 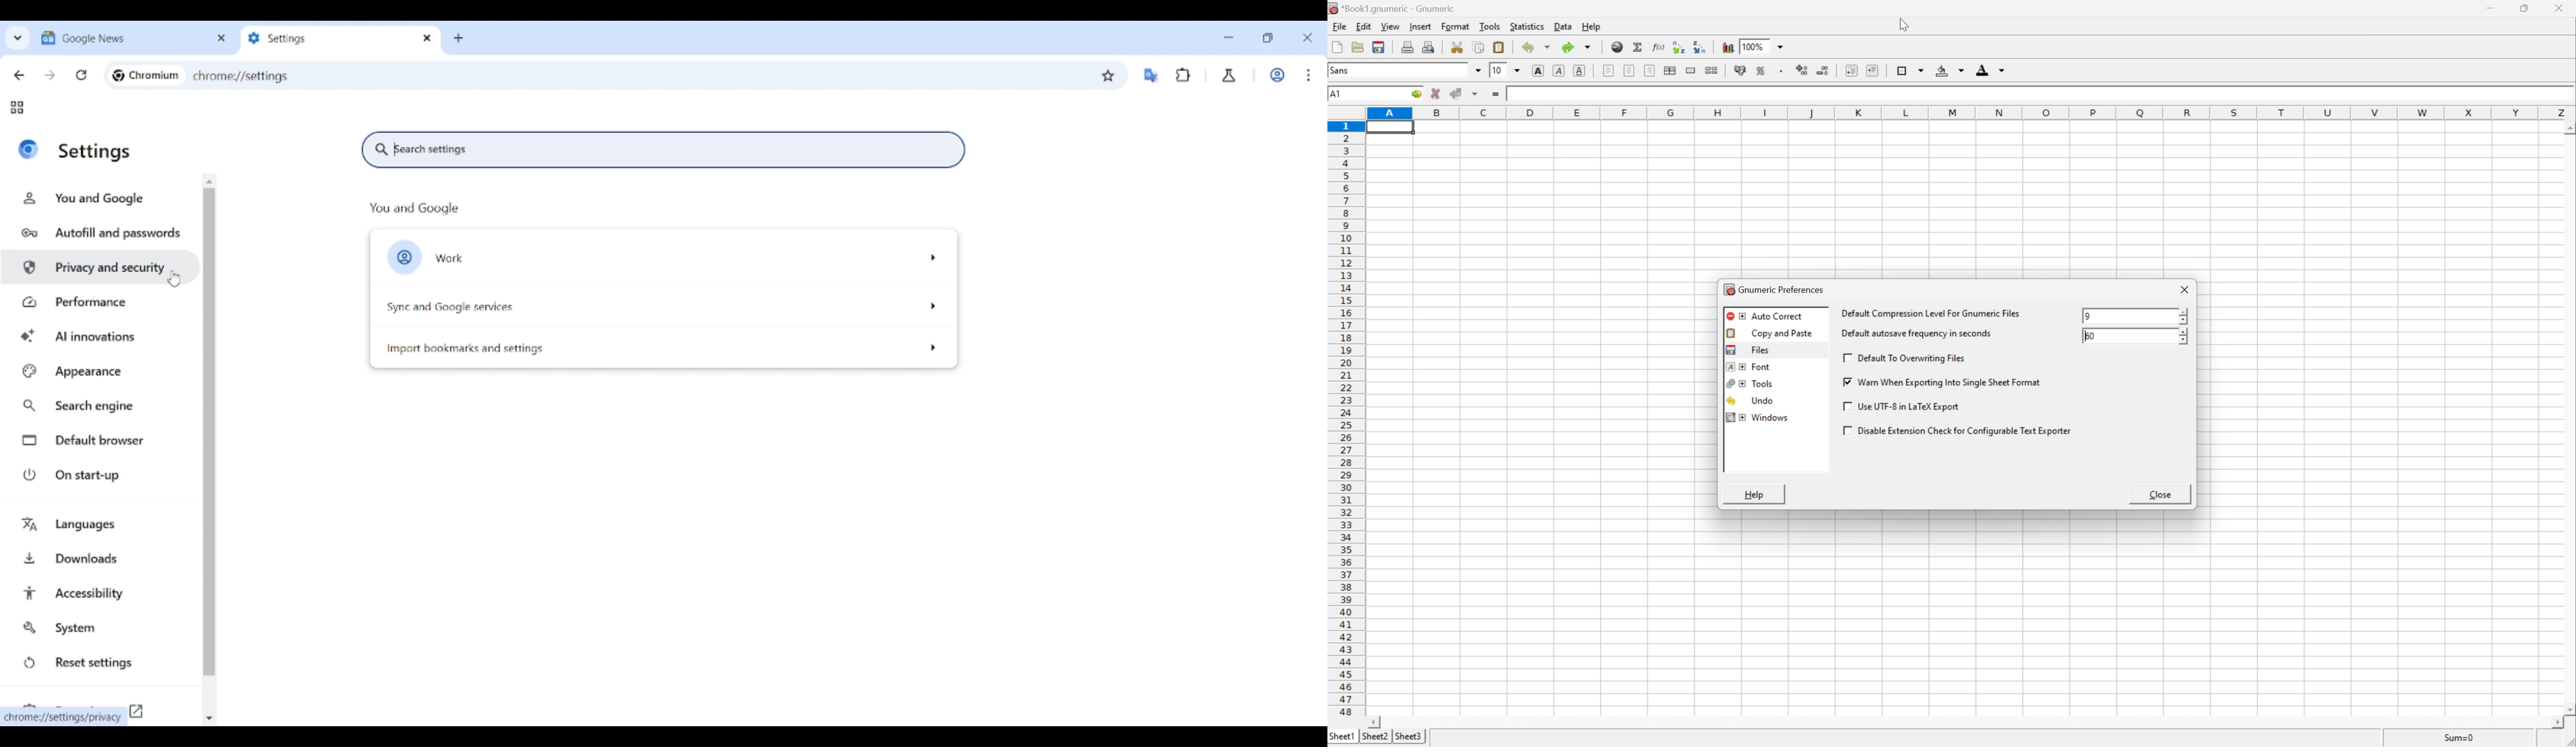 What do you see at coordinates (1778, 290) in the screenshot?
I see `gnumeric preferences` at bounding box center [1778, 290].